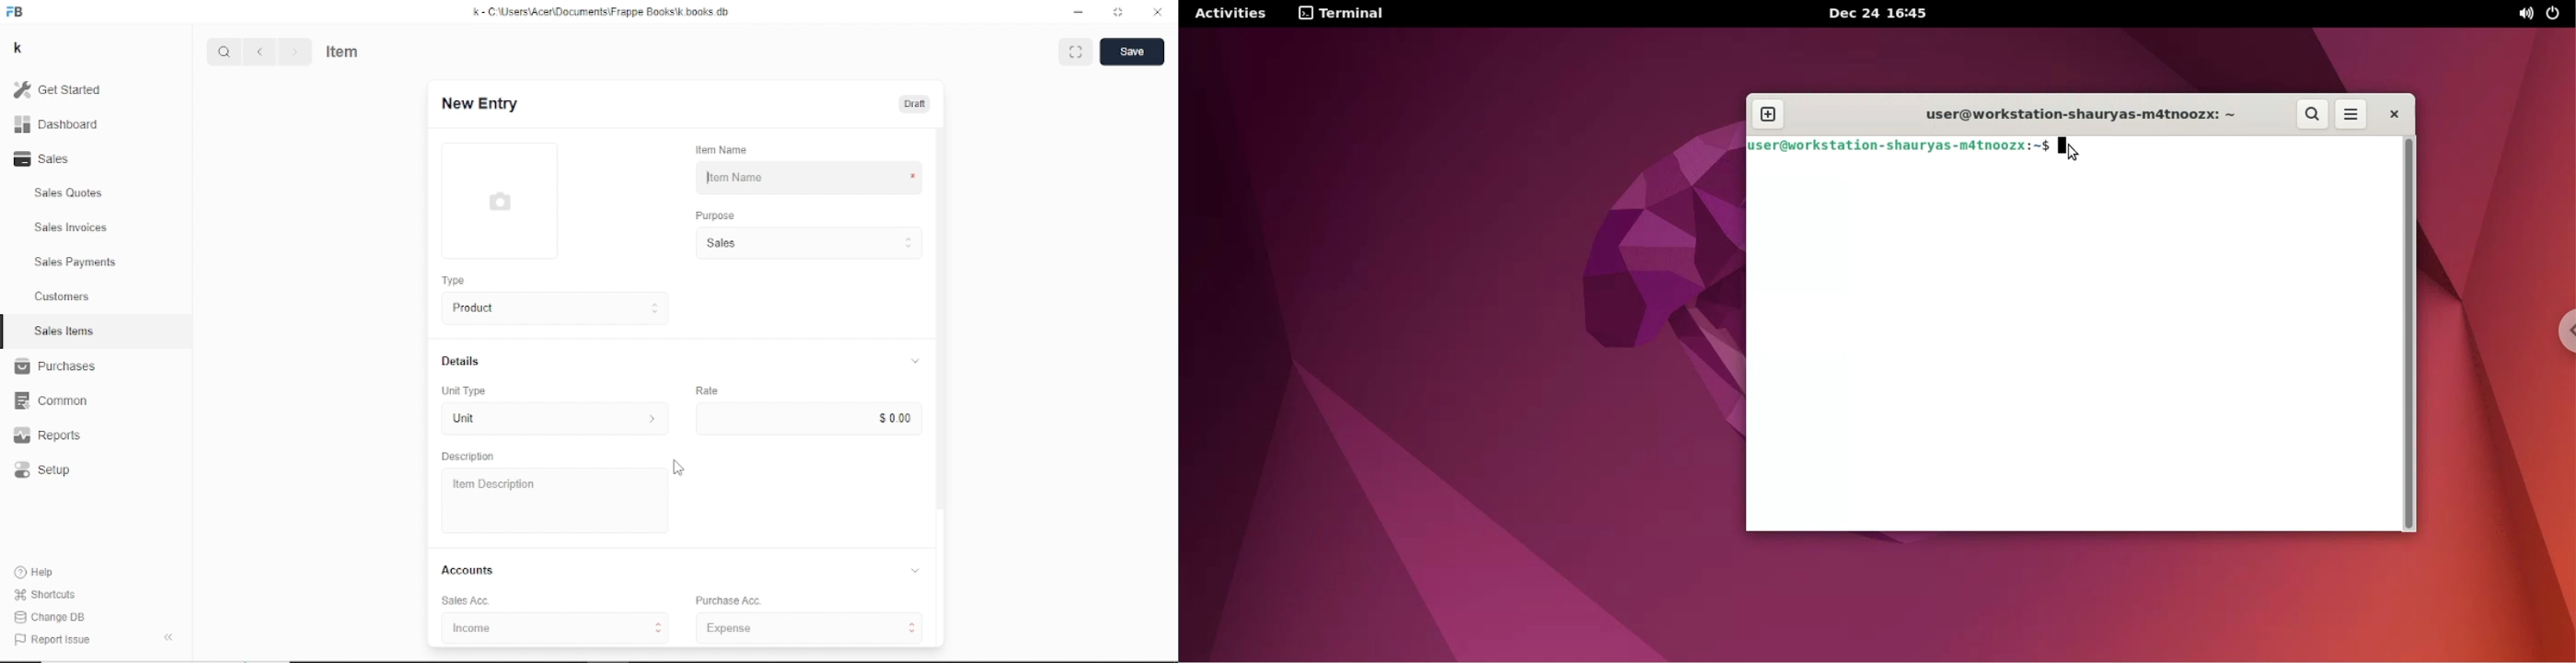  What do you see at coordinates (499, 201) in the screenshot?
I see `Picture` at bounding box center [499, 201].